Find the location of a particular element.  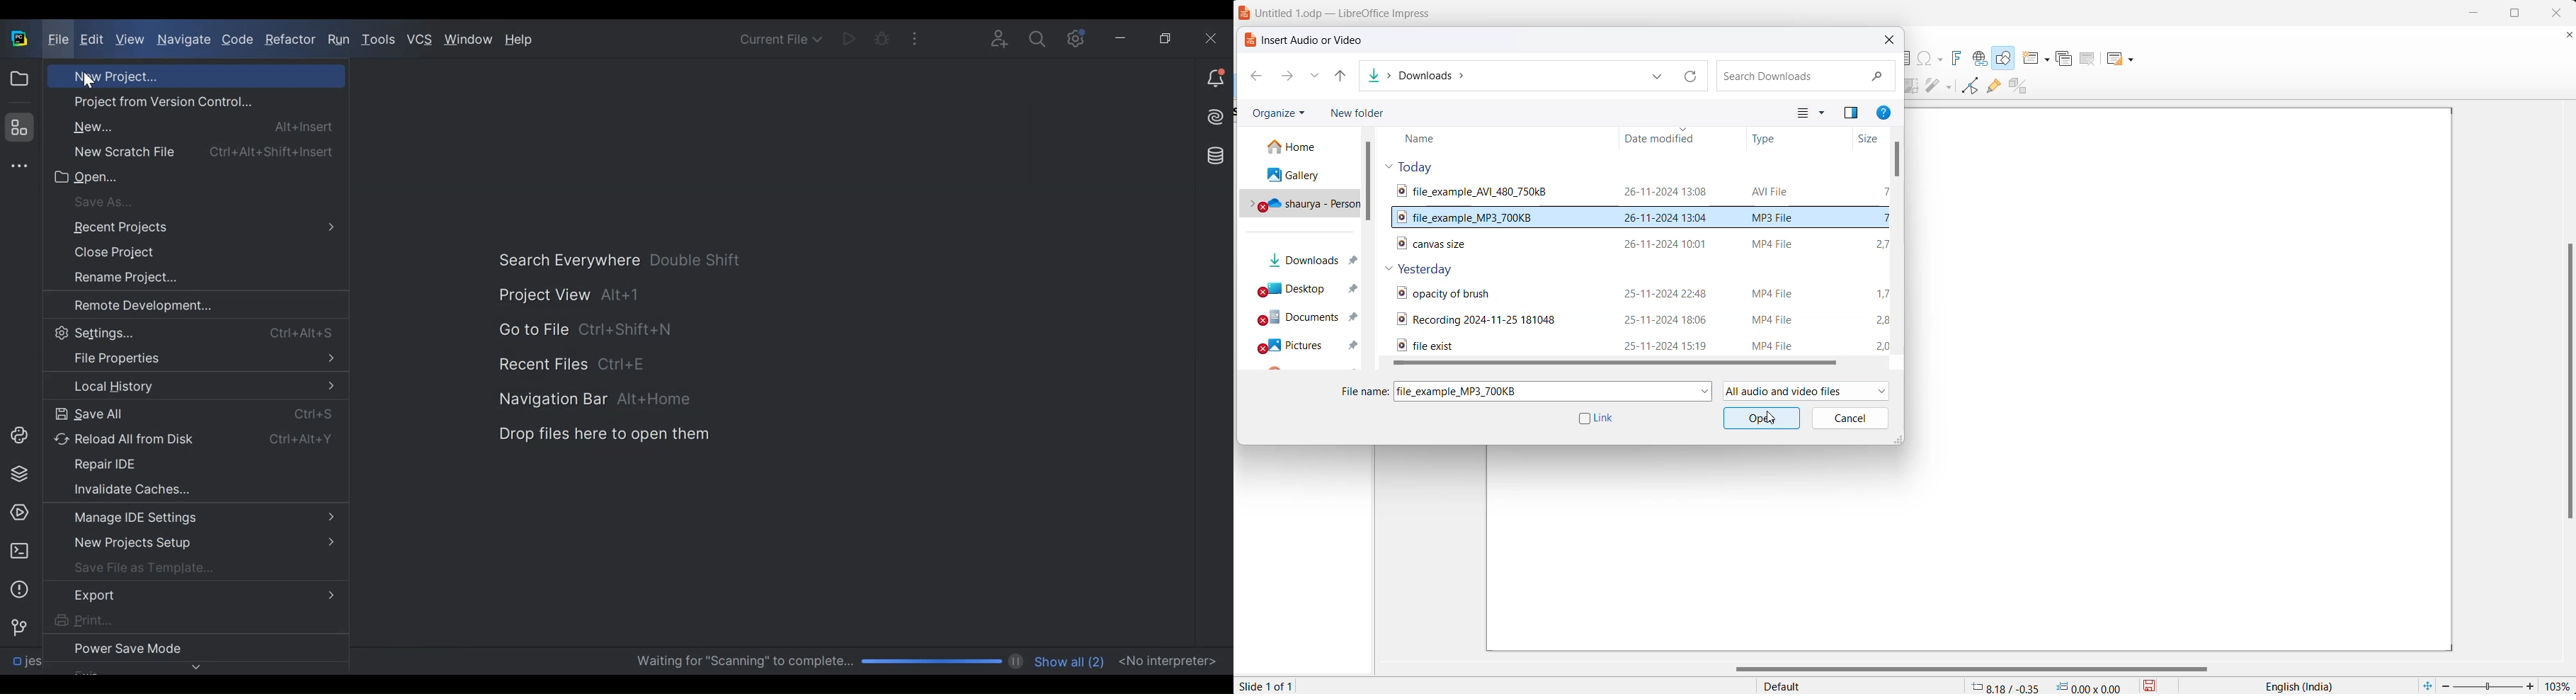

fit current slide to windows is located at coordinates (2427, 685).